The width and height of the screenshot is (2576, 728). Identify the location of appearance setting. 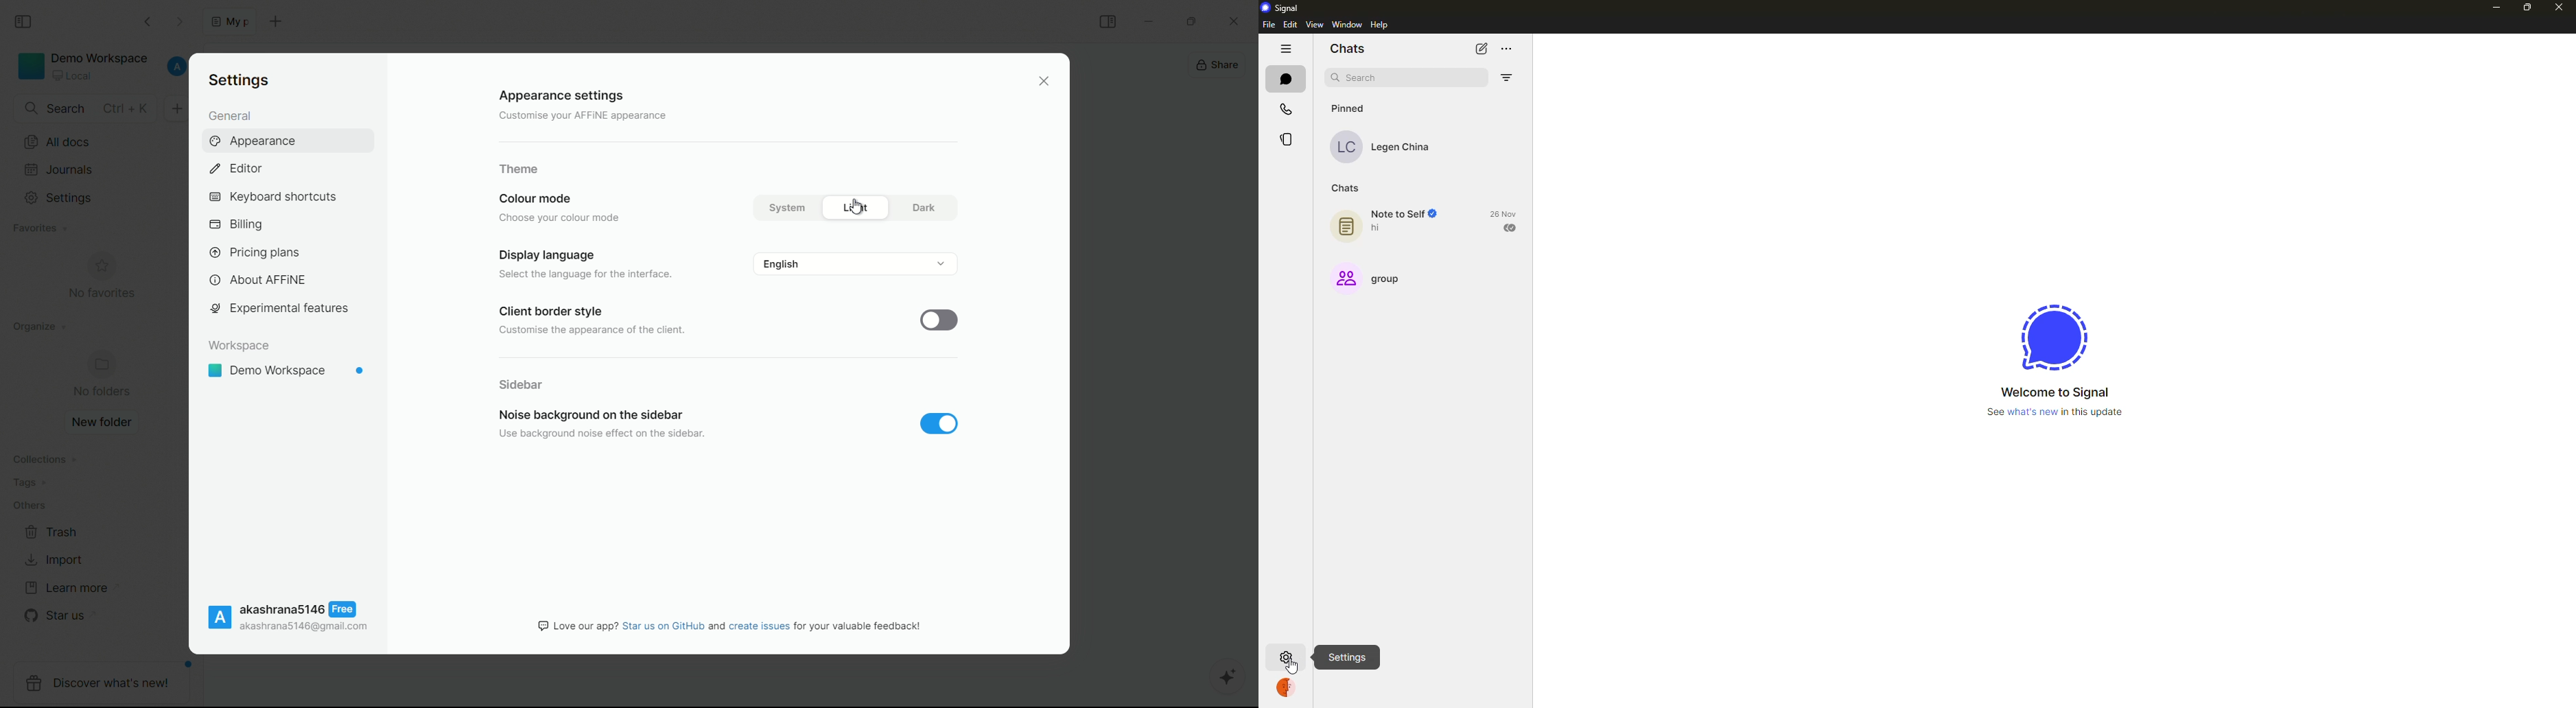
(560, 96).